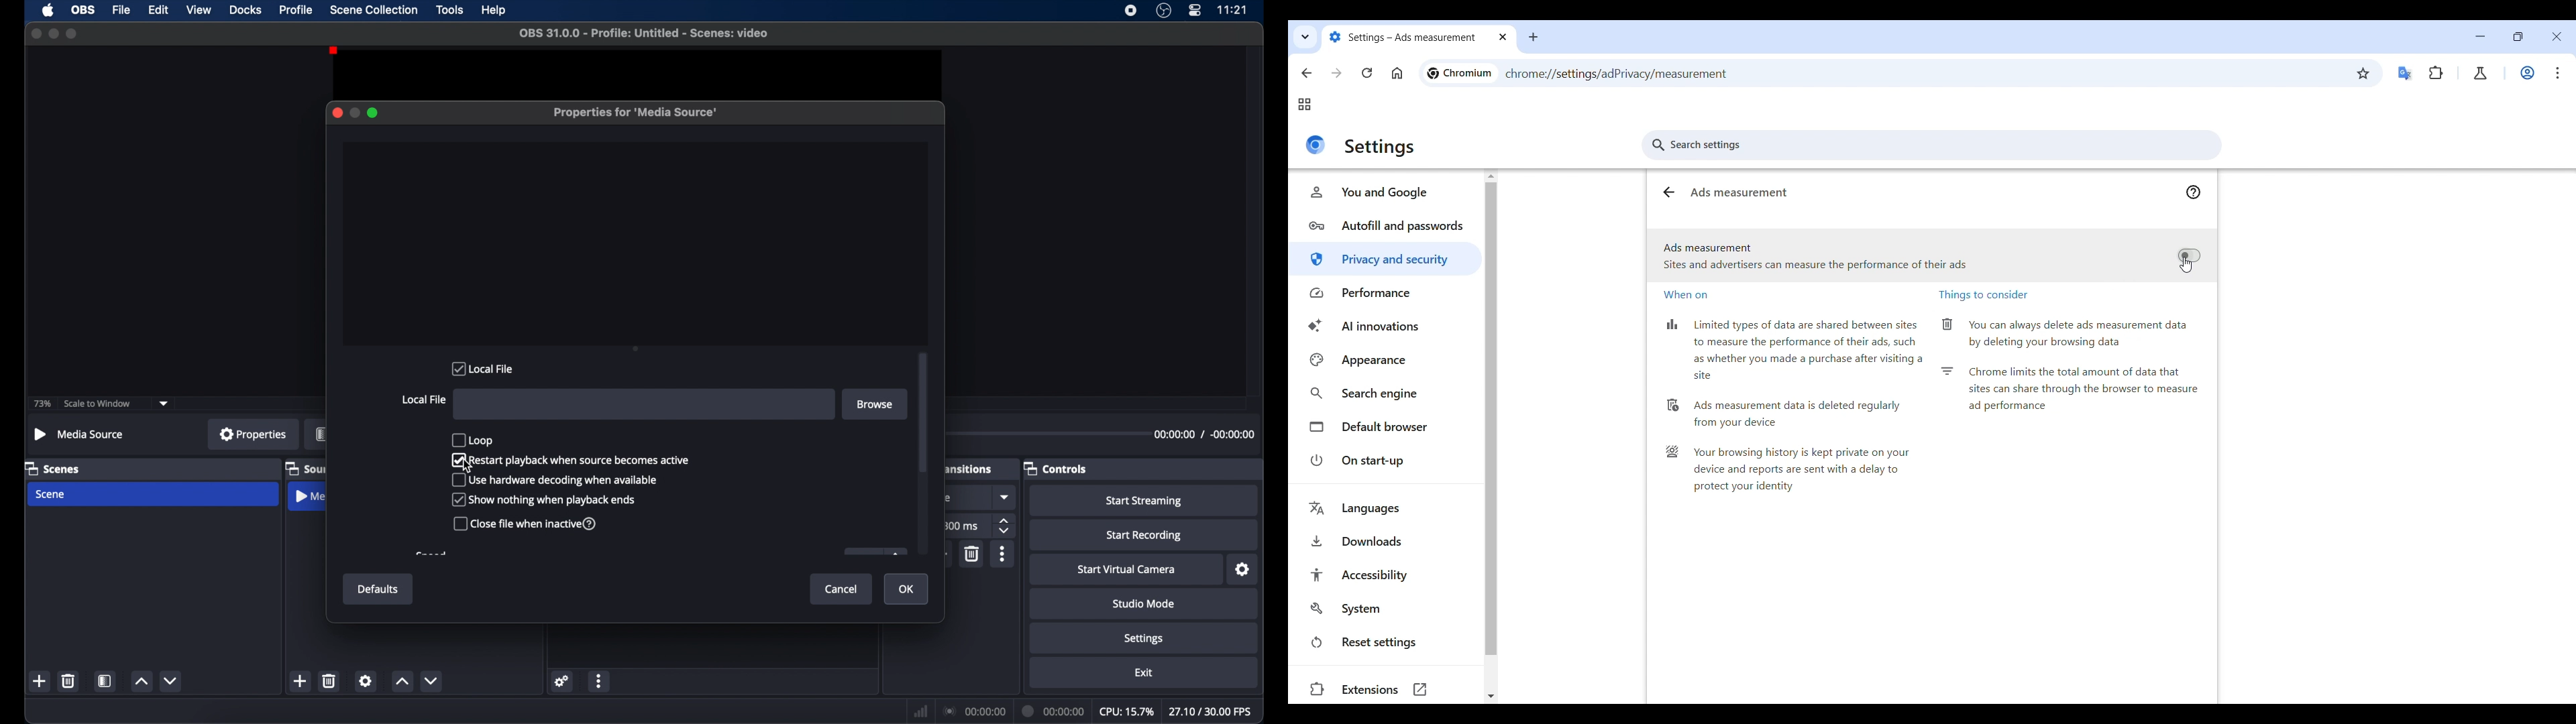  What do you see at coordinates (1144, 536) in the screenshot?
I see `start recording` at bounding box center [1144, 536].